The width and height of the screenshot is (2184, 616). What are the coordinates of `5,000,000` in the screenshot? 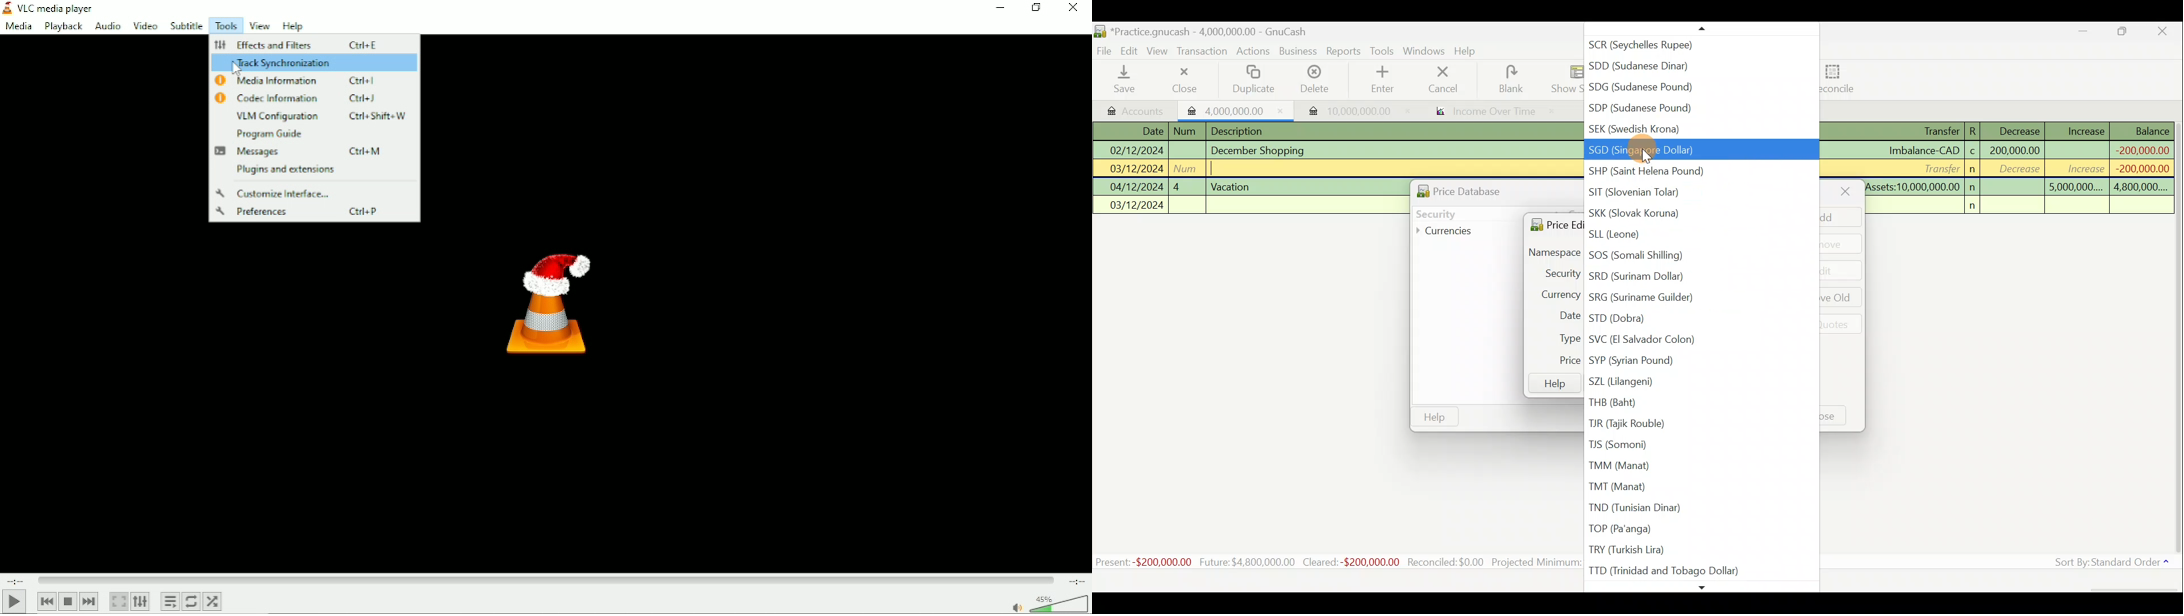 It's located at (2076, 189).